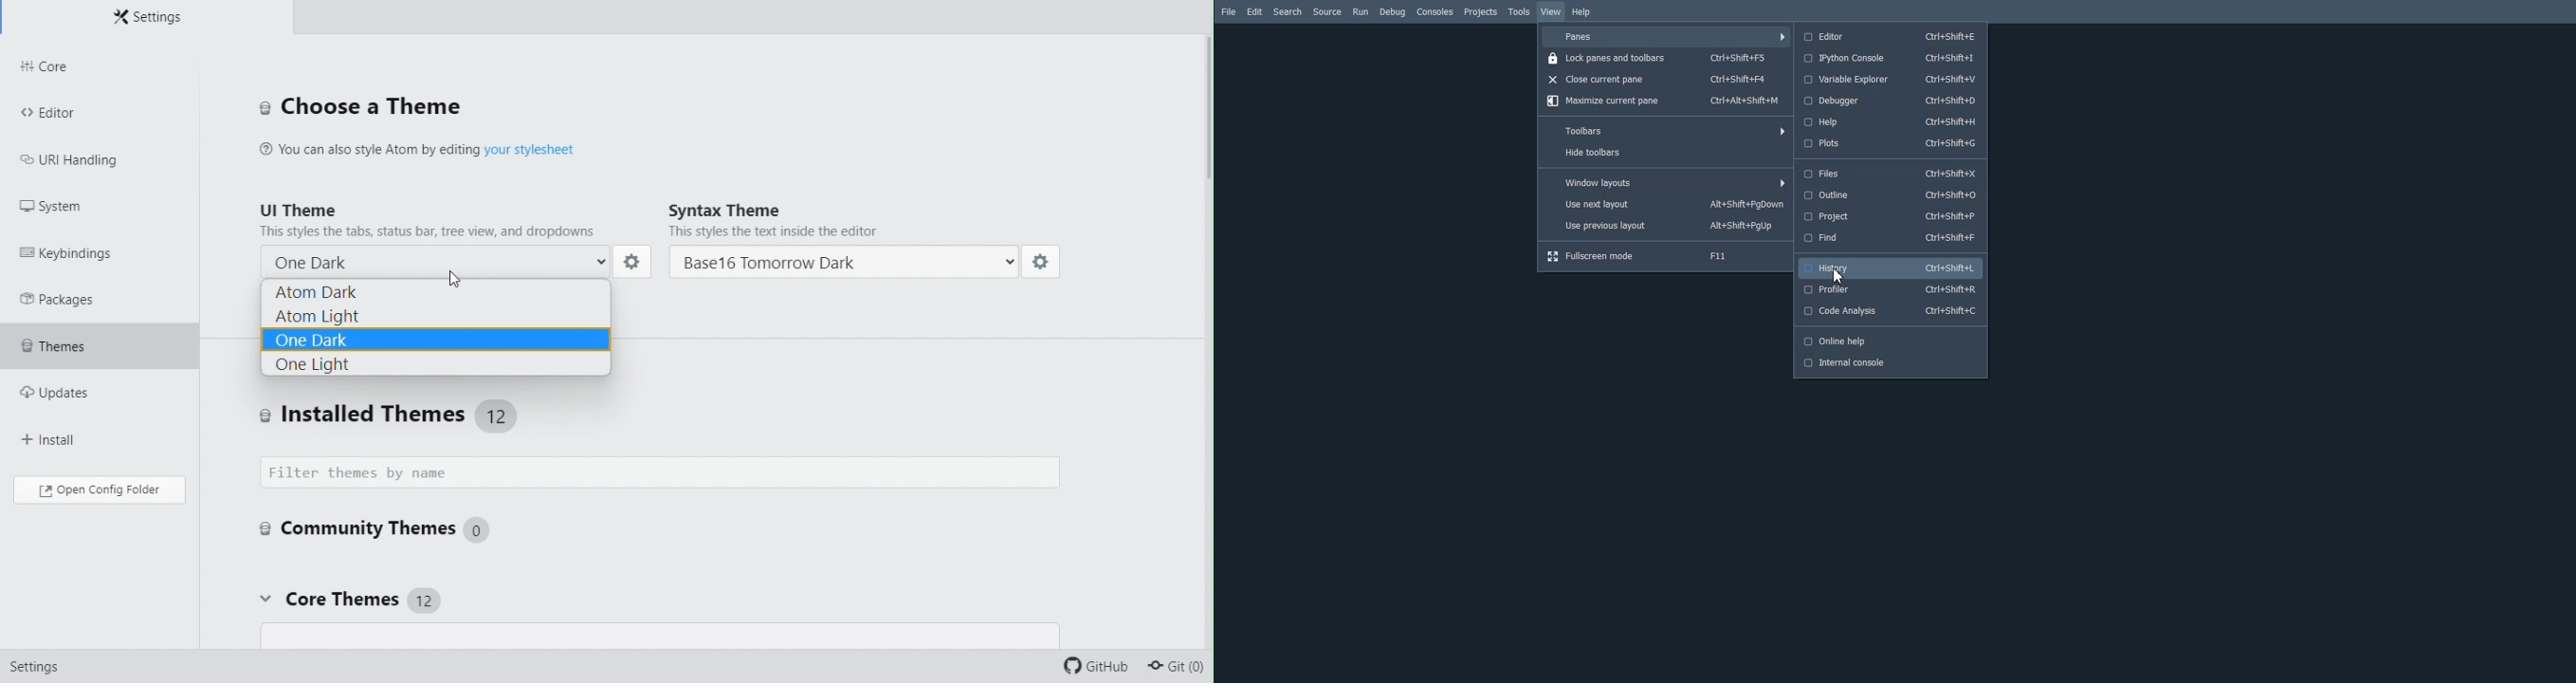 This screenshot has height=700, width=2576. What do you see at coordinates (1888, 58) in the screenshot?
I see `Ipython Console` at bounding box center [1888, 58].